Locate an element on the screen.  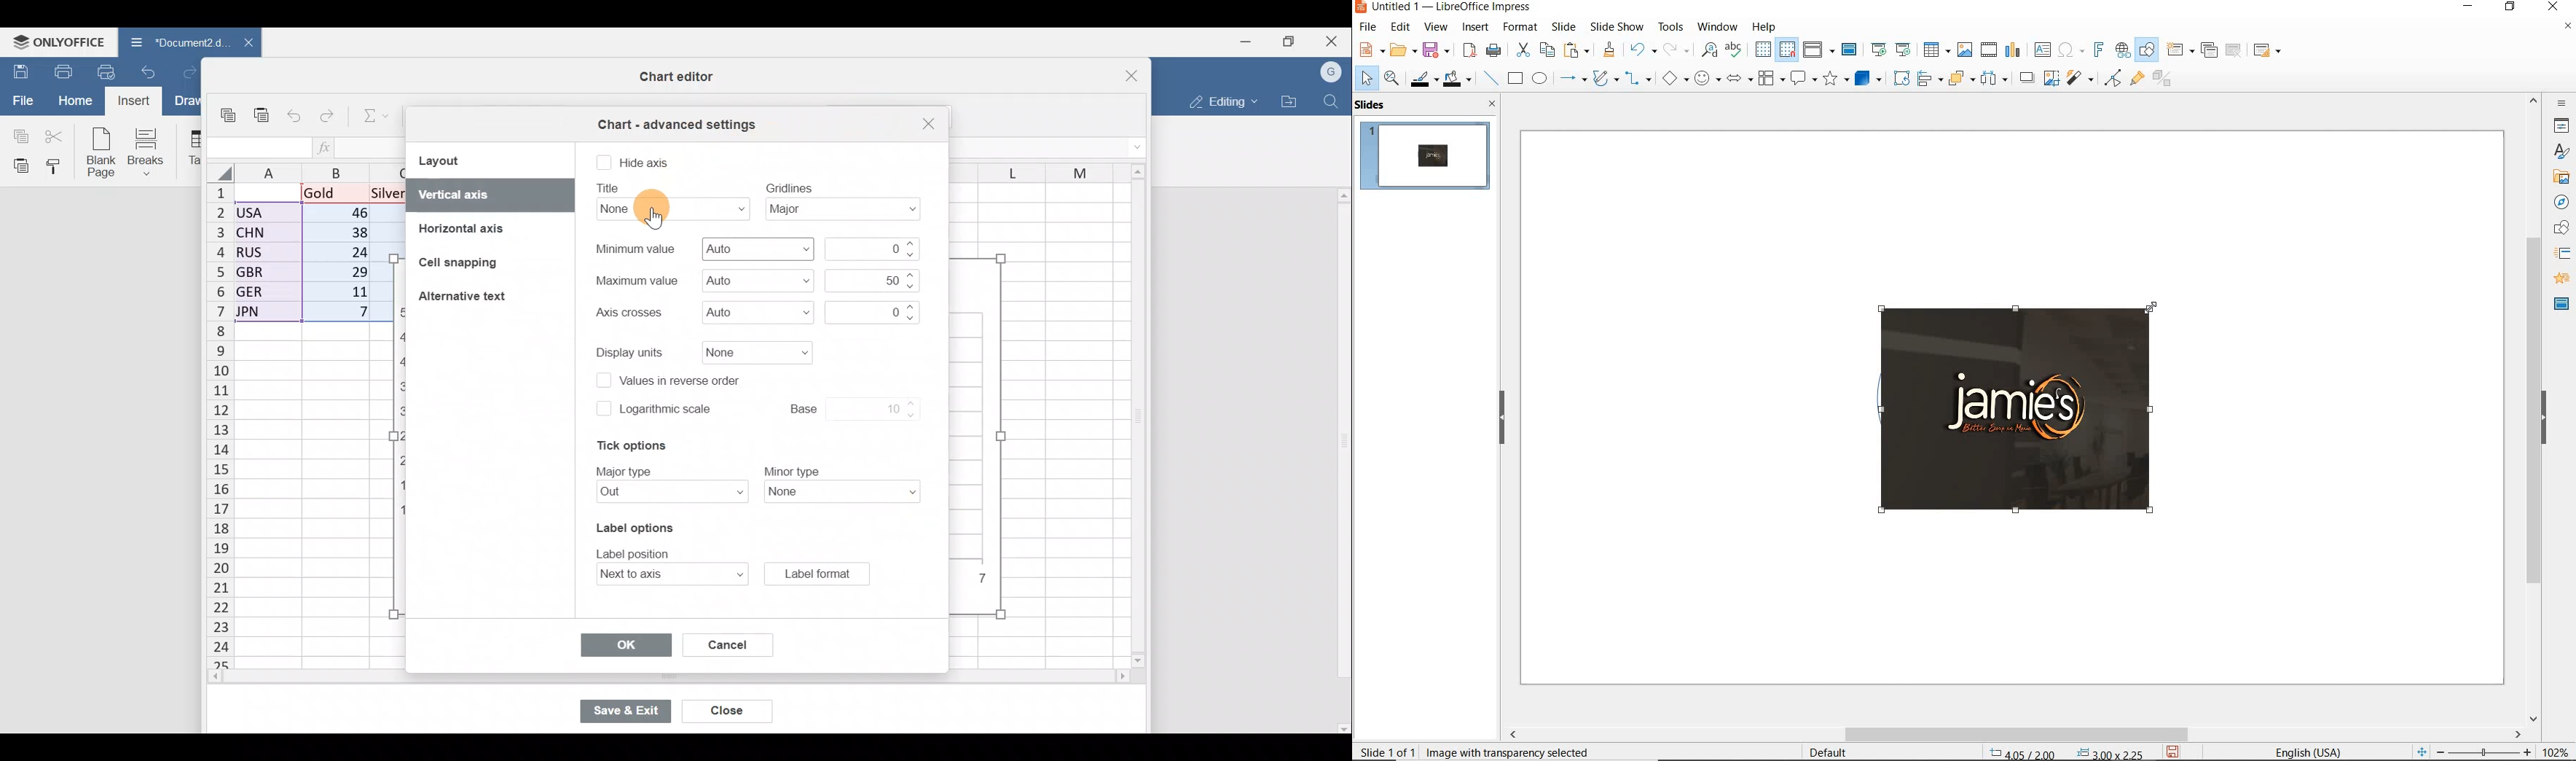
text is located at coordinates (635, 249).